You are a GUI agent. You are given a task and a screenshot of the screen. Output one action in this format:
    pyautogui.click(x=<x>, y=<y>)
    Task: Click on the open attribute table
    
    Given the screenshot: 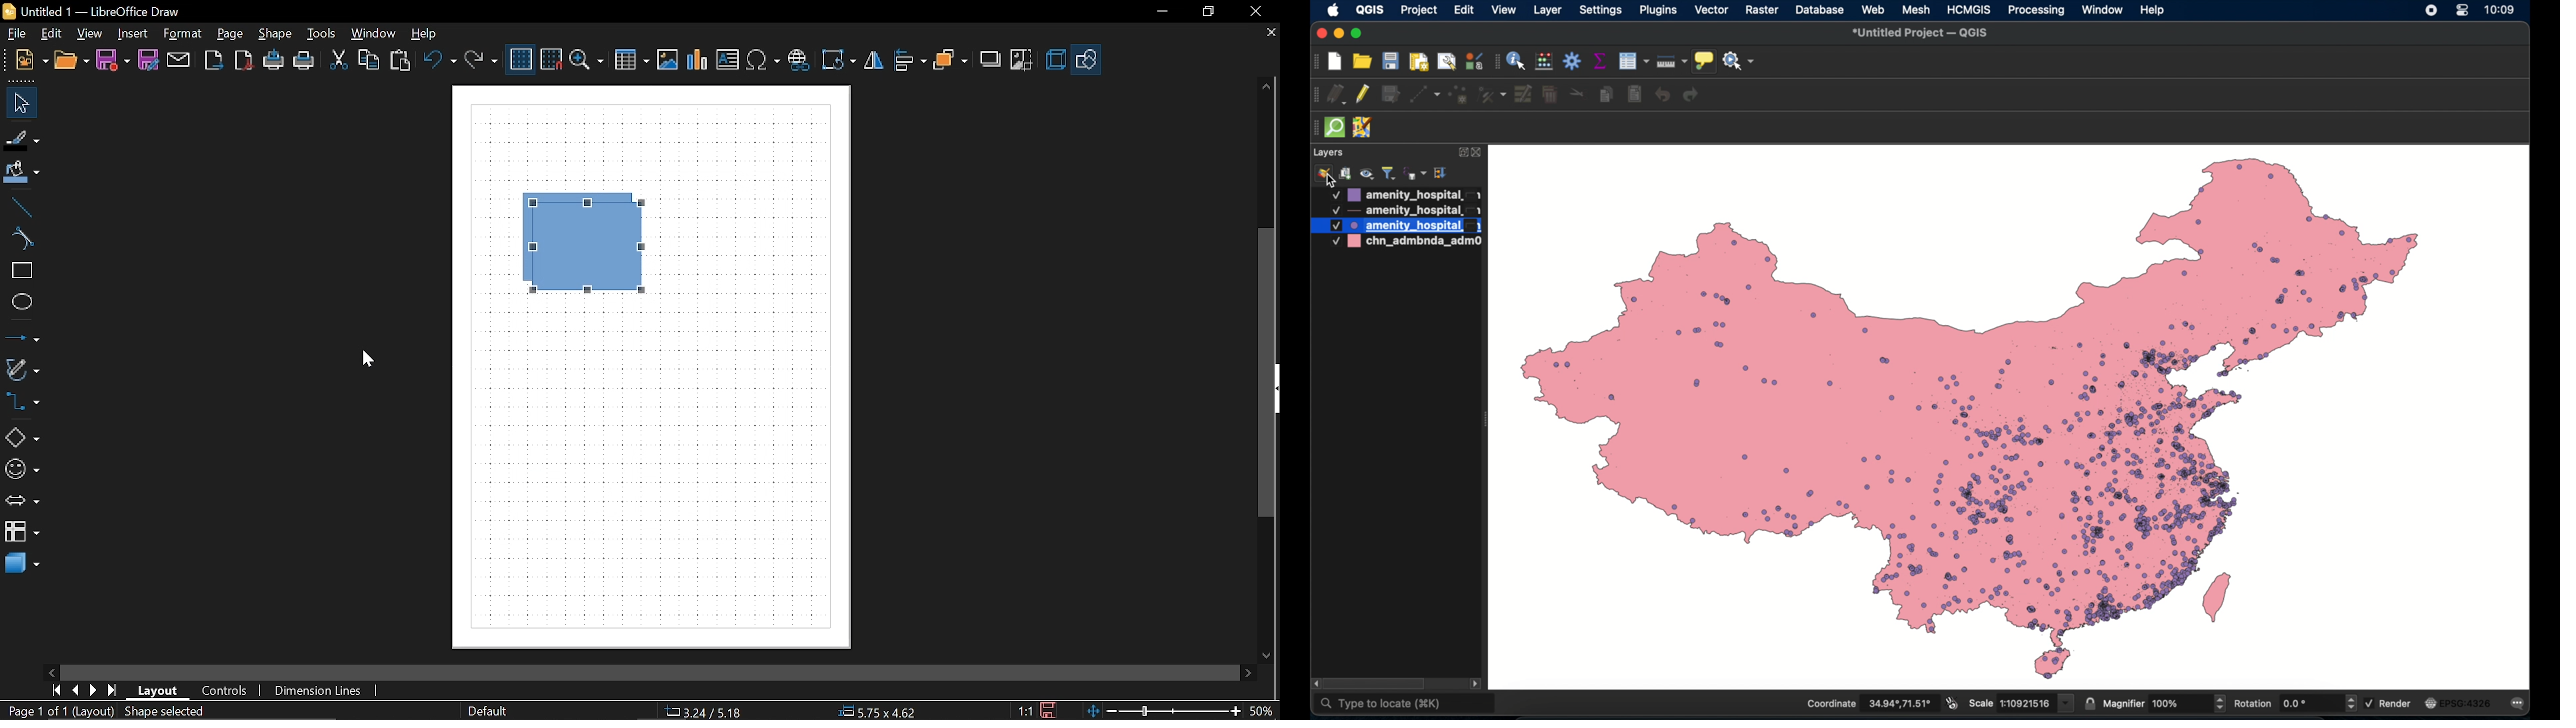 What is the action you would take?
    pyautogui.click(x=1633, y=61)
    